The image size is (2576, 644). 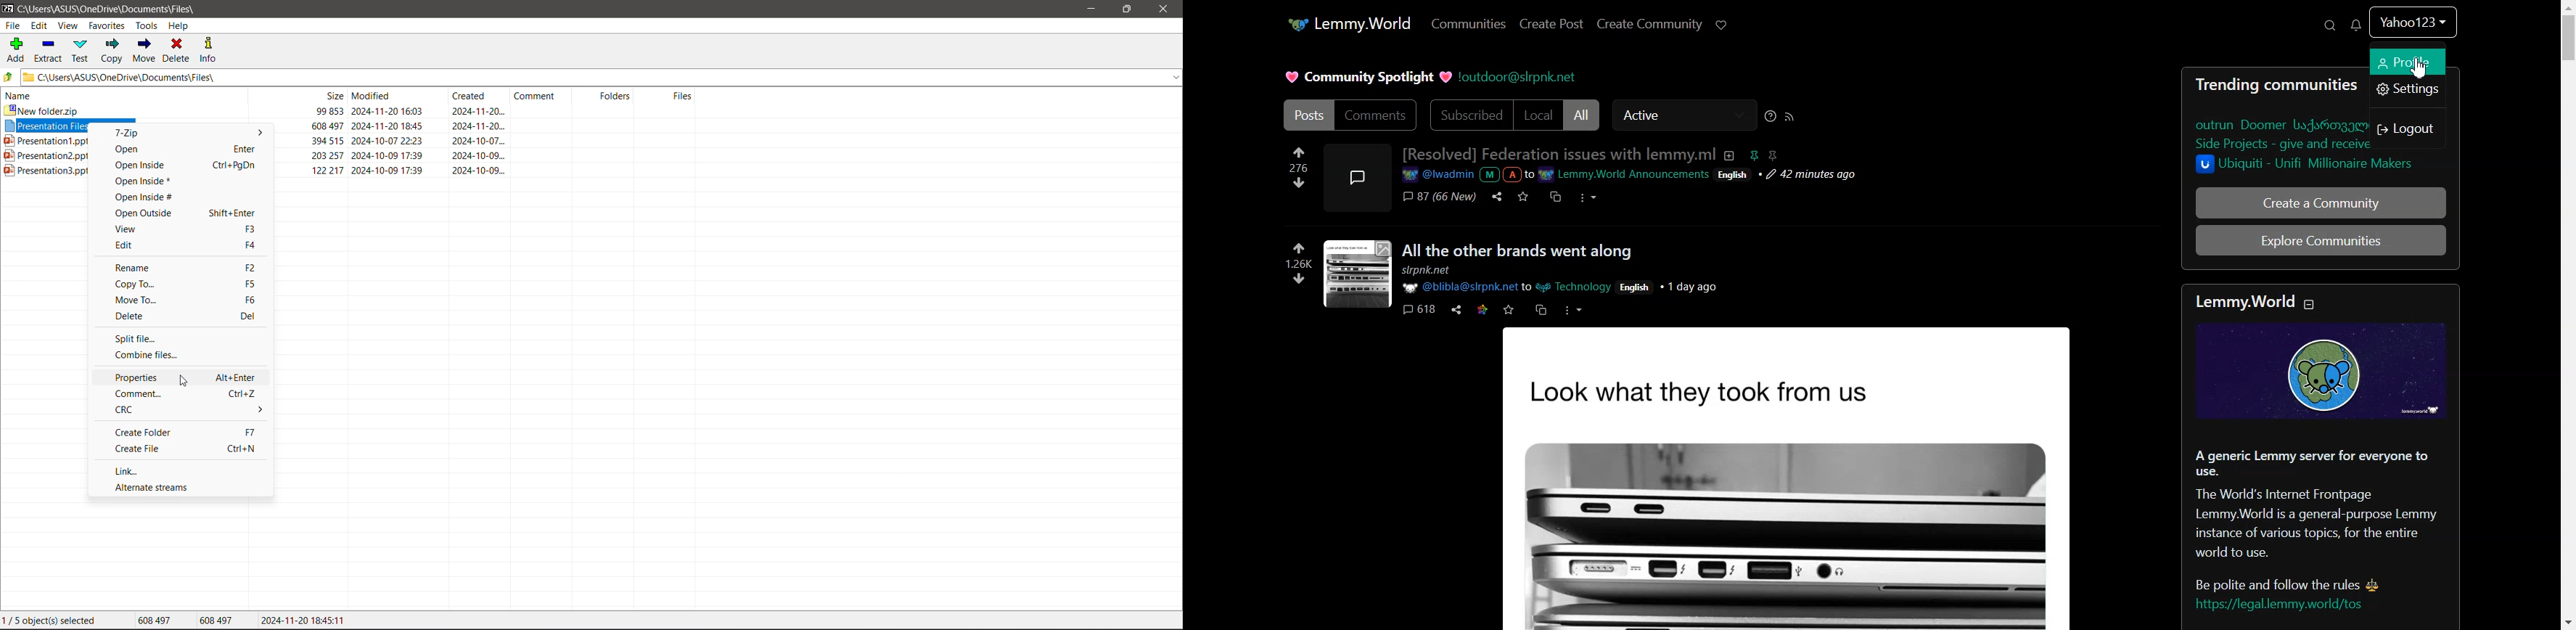 What do you see at coordinates (2417, 67) in the screenshot?
I see `cursor` at bounding box center [2417, 67].